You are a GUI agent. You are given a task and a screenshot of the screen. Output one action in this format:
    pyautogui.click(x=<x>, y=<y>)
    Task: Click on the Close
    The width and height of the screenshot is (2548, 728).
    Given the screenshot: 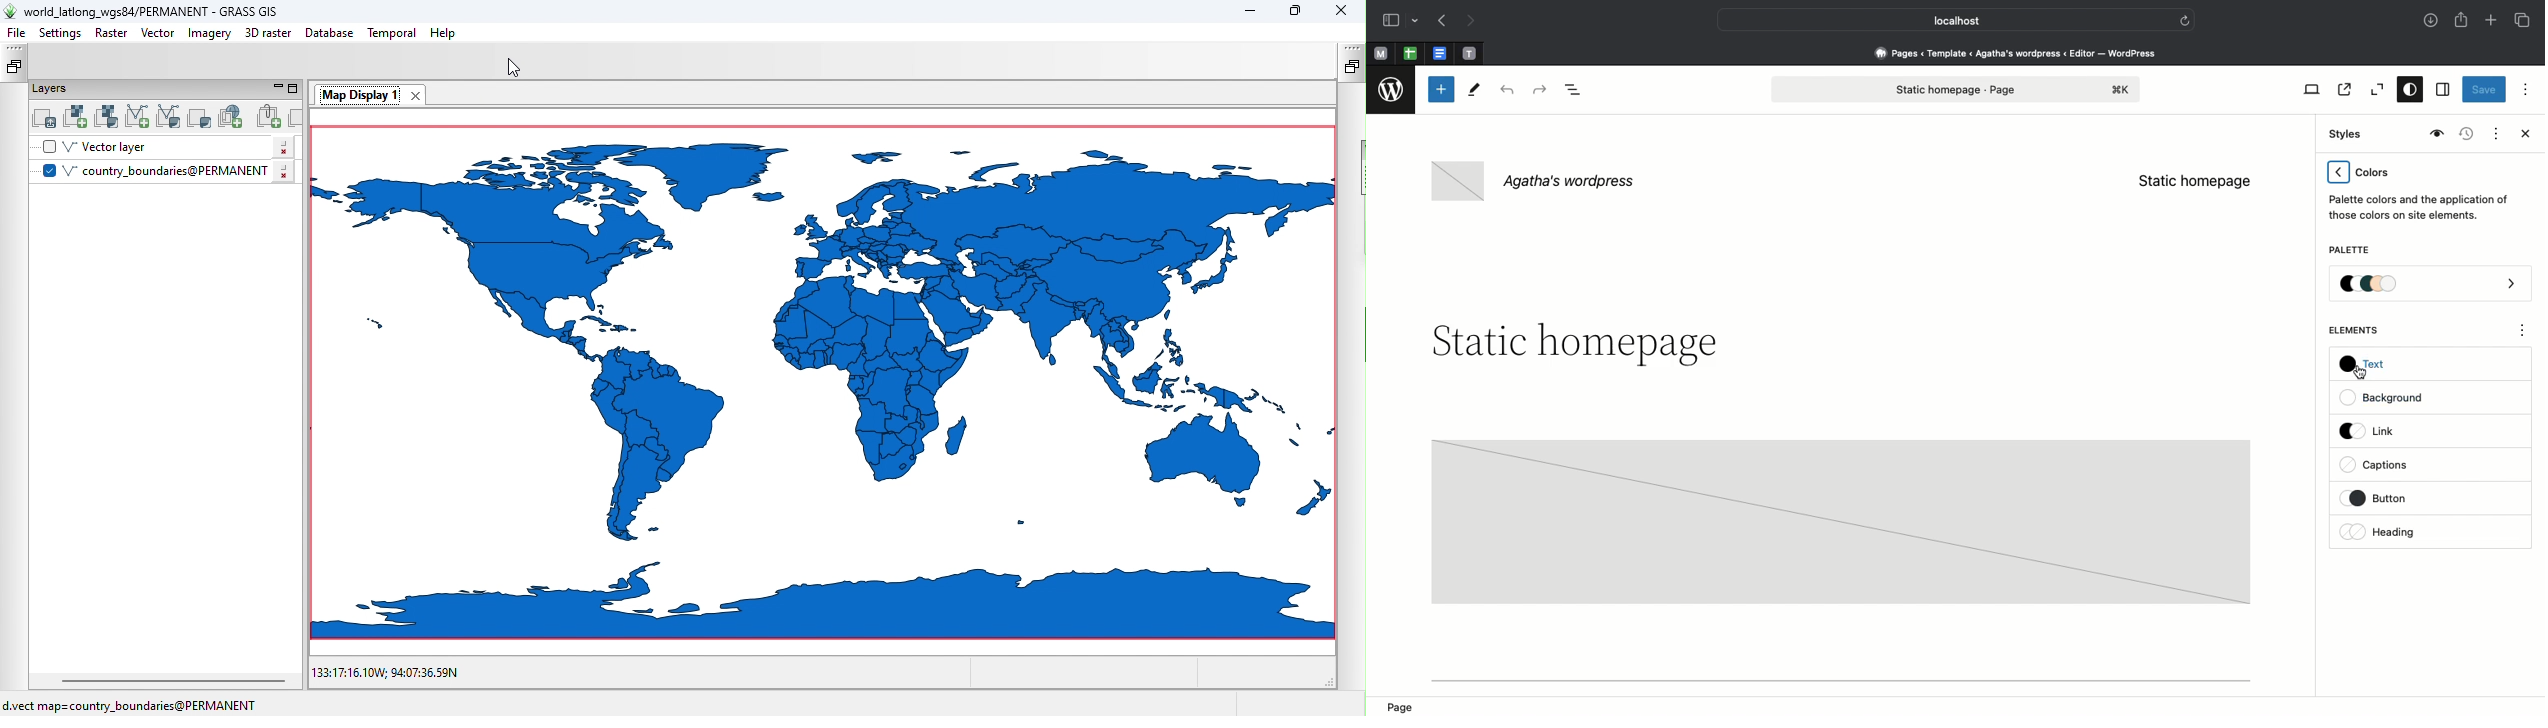 What is the action you would take?
    pyautogui.click(x=2523, y=135)
    